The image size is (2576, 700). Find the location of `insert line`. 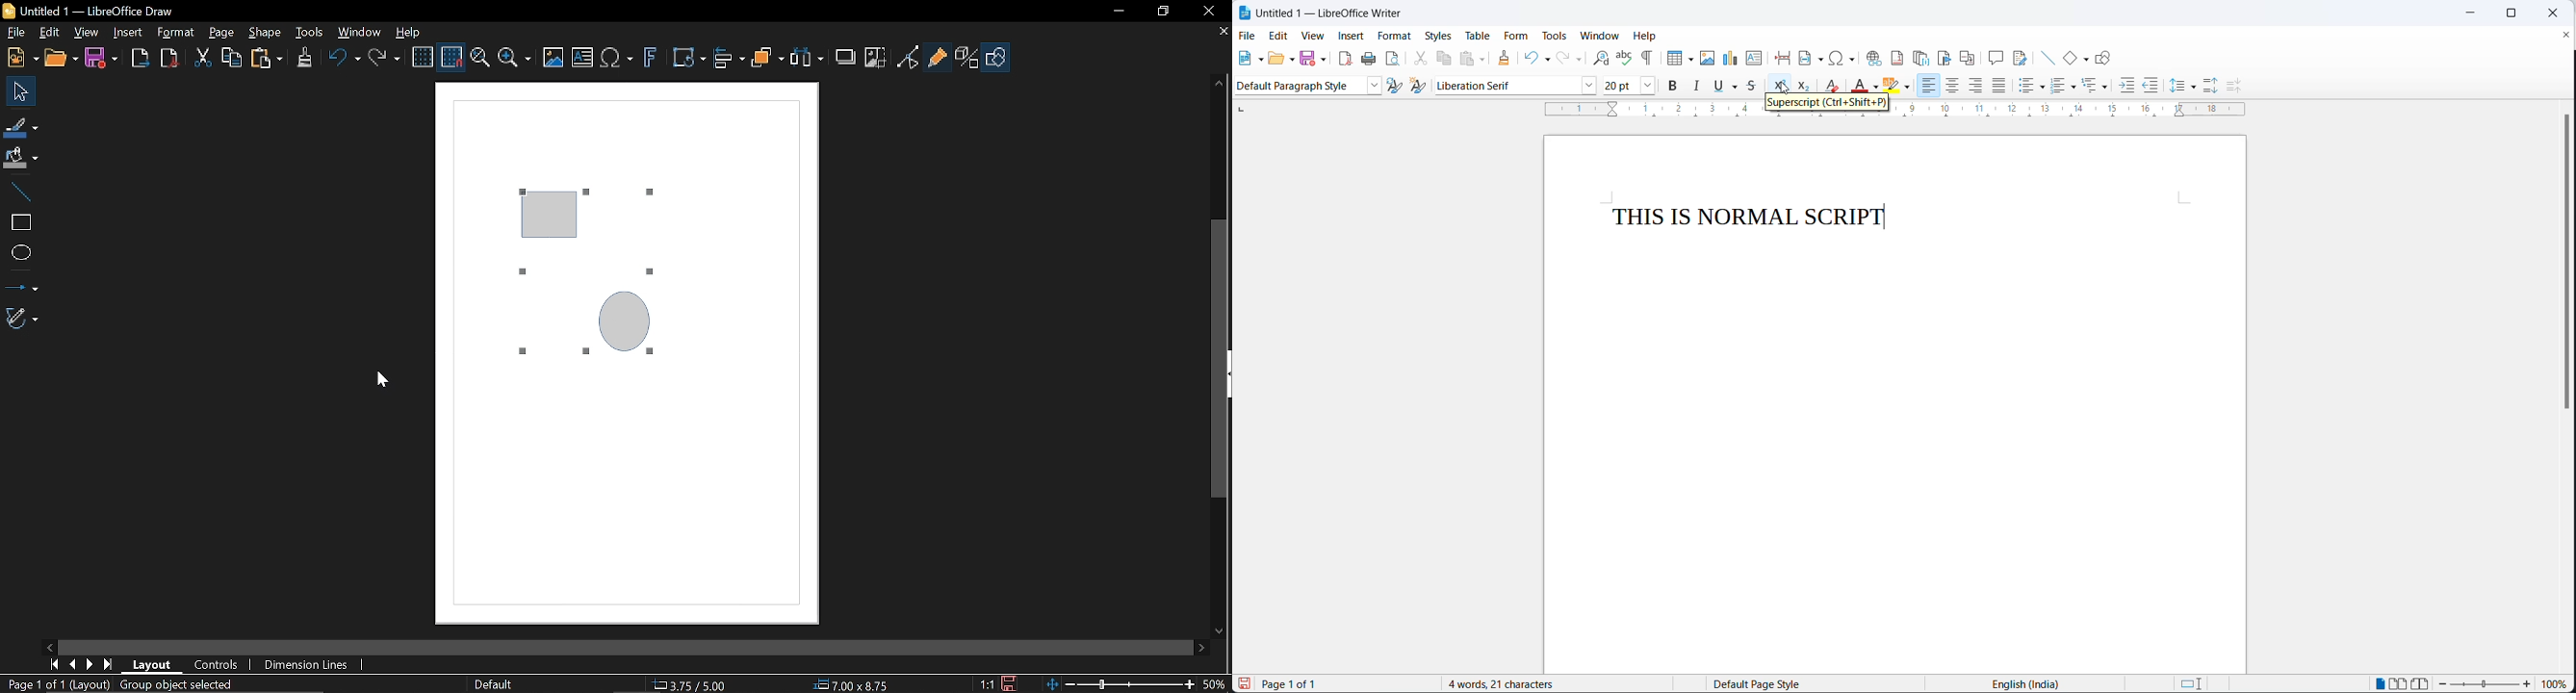

insert line is located at coordinates (2044, 55).